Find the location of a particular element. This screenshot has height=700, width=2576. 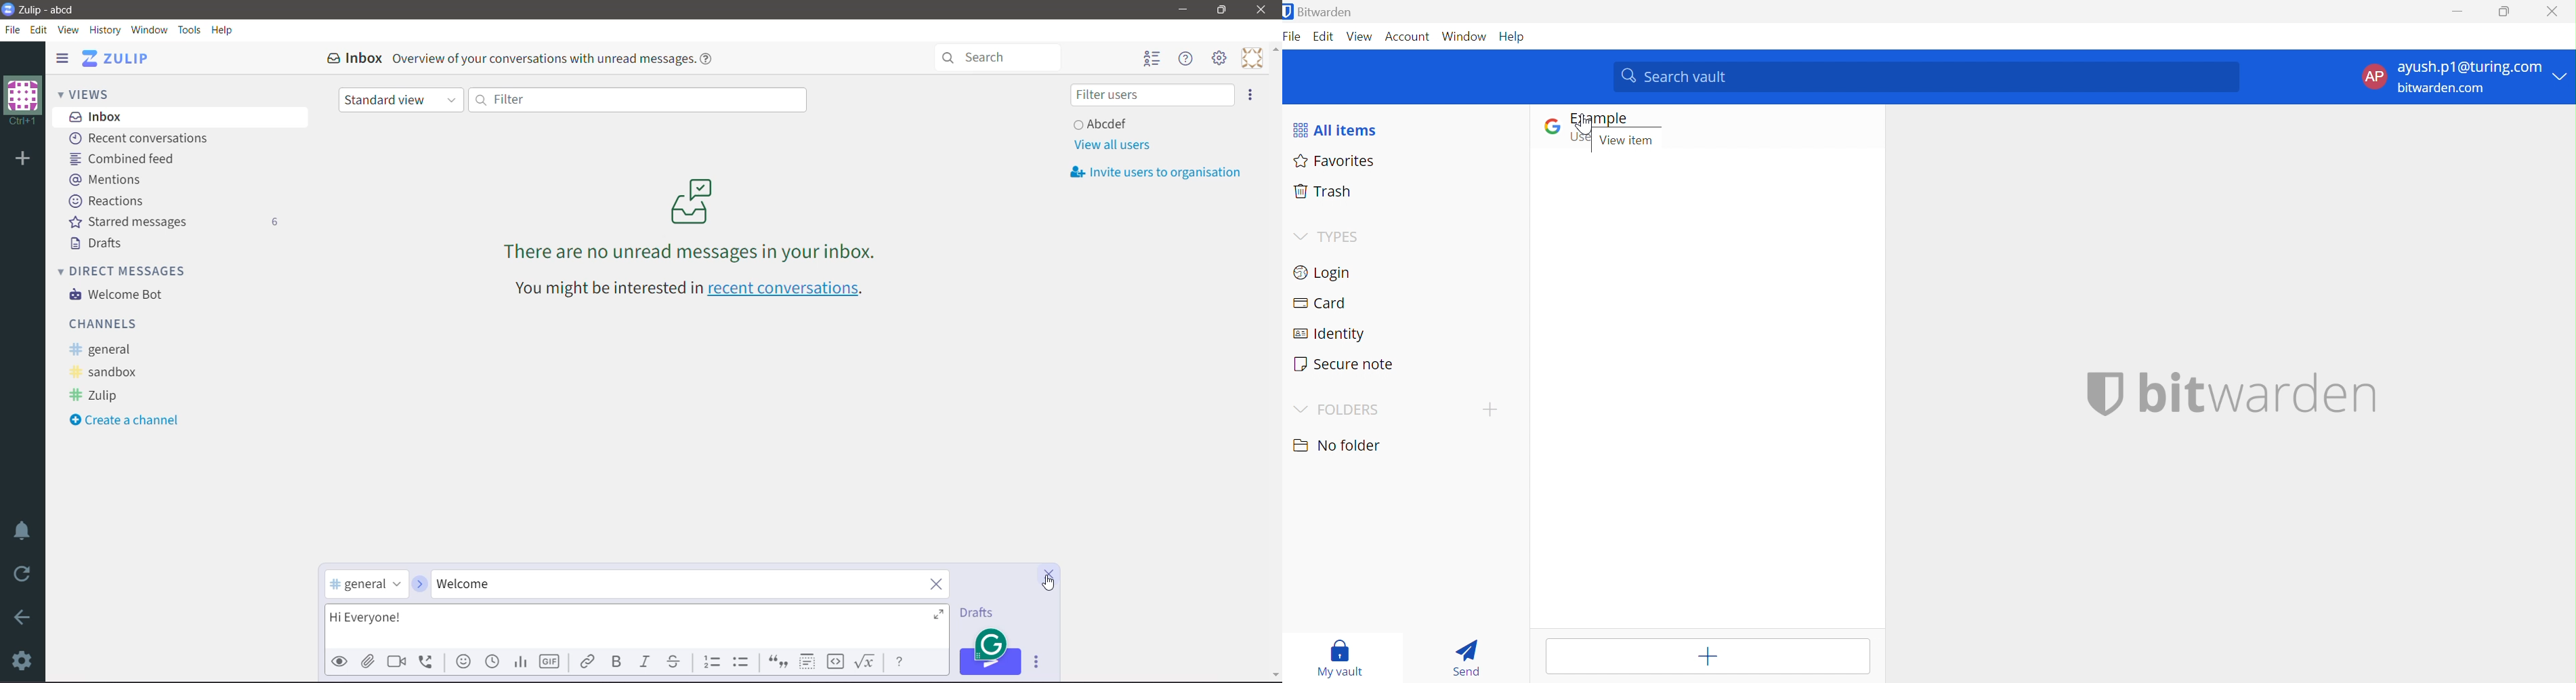

View is located at coordinates (69, 30).